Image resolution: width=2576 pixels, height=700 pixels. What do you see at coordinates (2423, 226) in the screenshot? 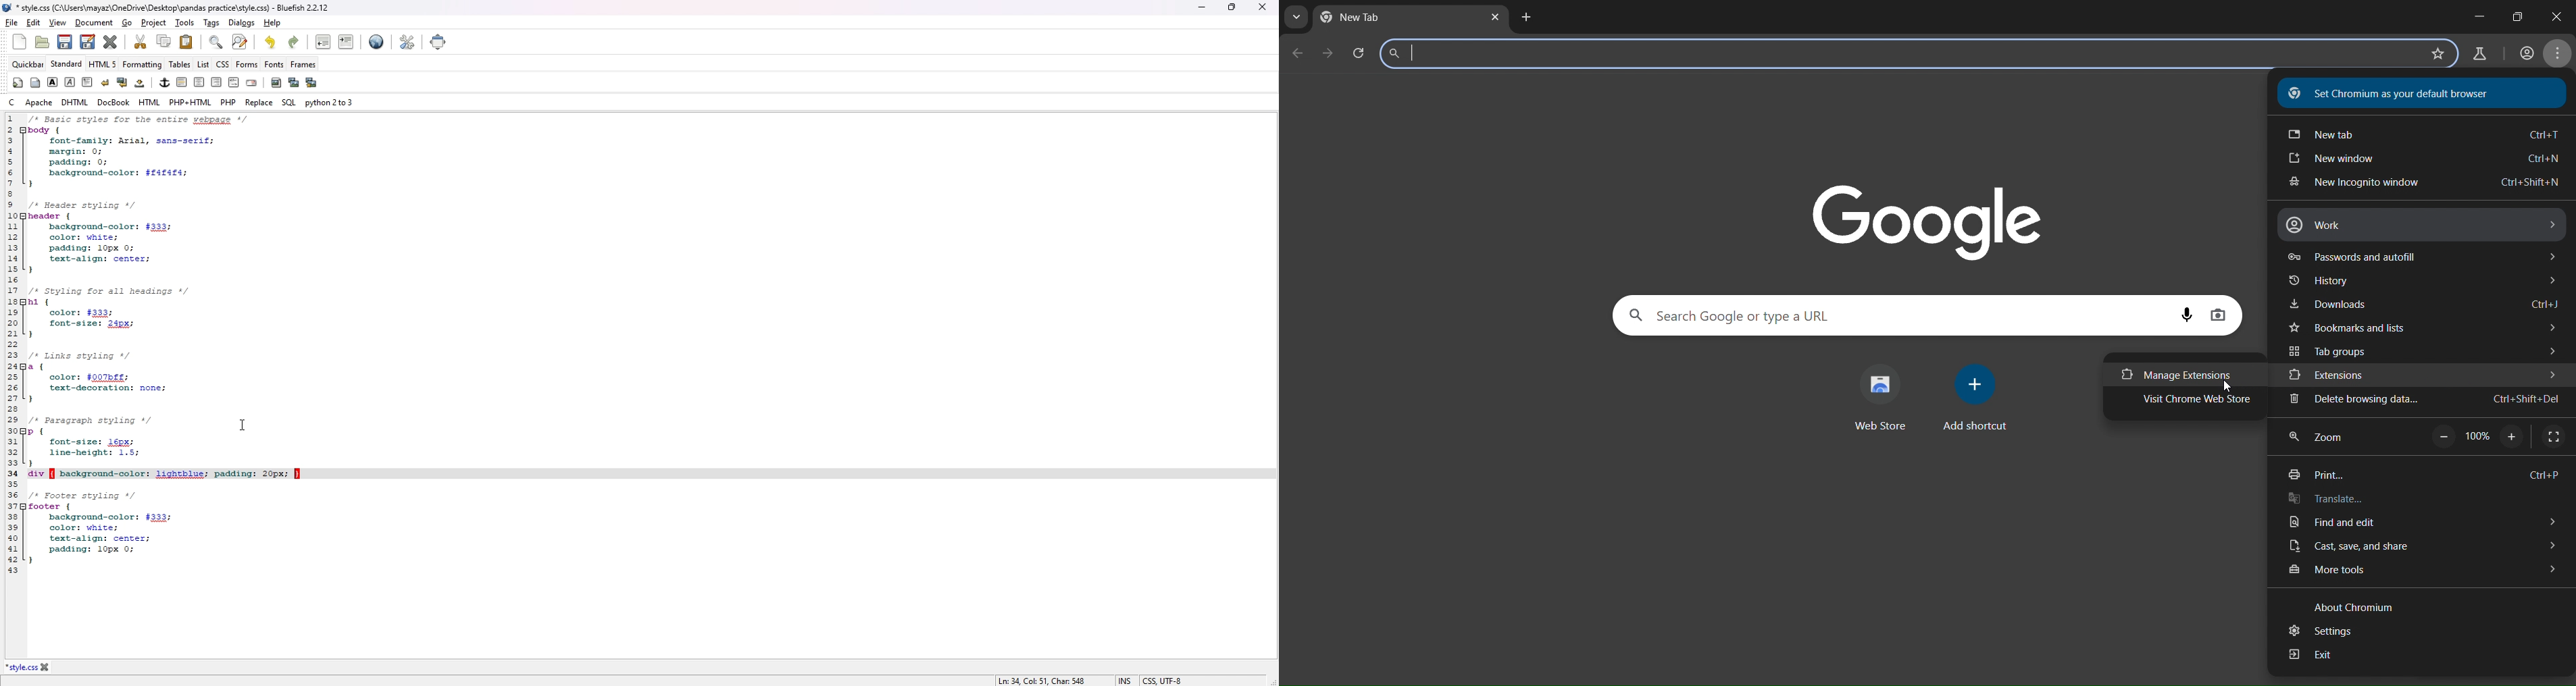
I see `work` at bounding box center [2423, 226].